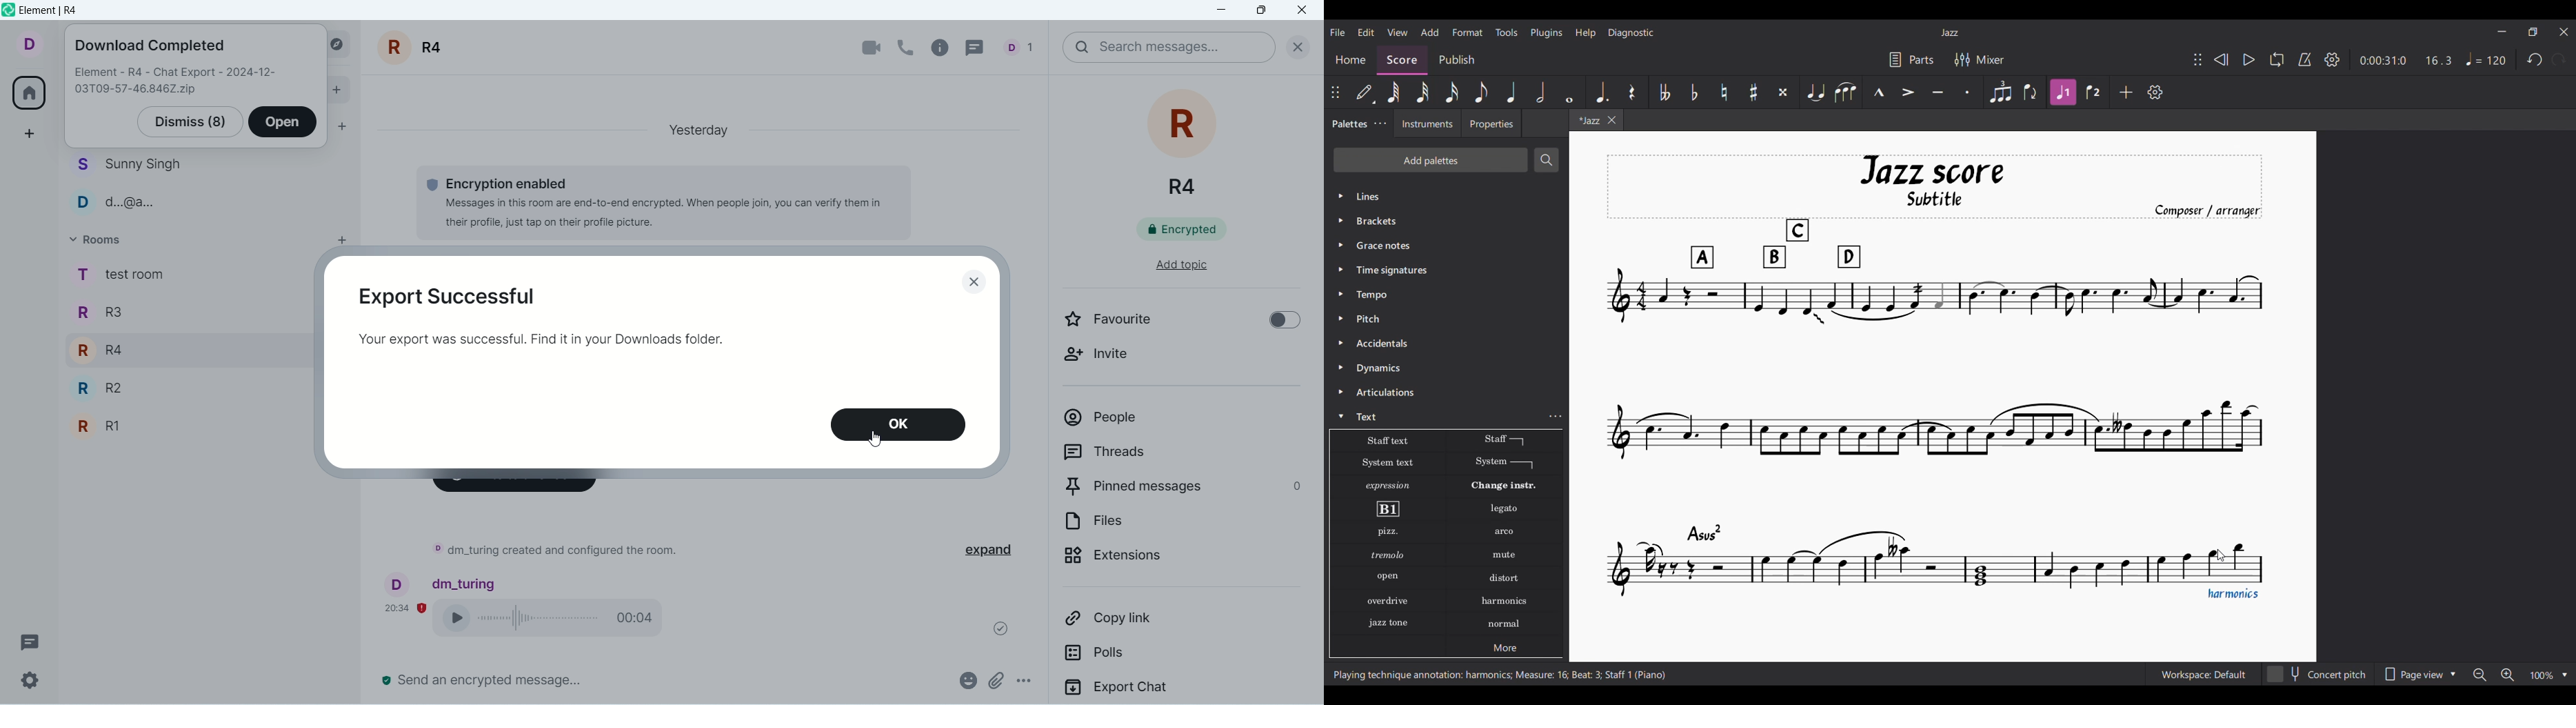  What do you see at coordinates (119, 355) in the screenshot?
I see `rooms` at bounding box center [119, 355].